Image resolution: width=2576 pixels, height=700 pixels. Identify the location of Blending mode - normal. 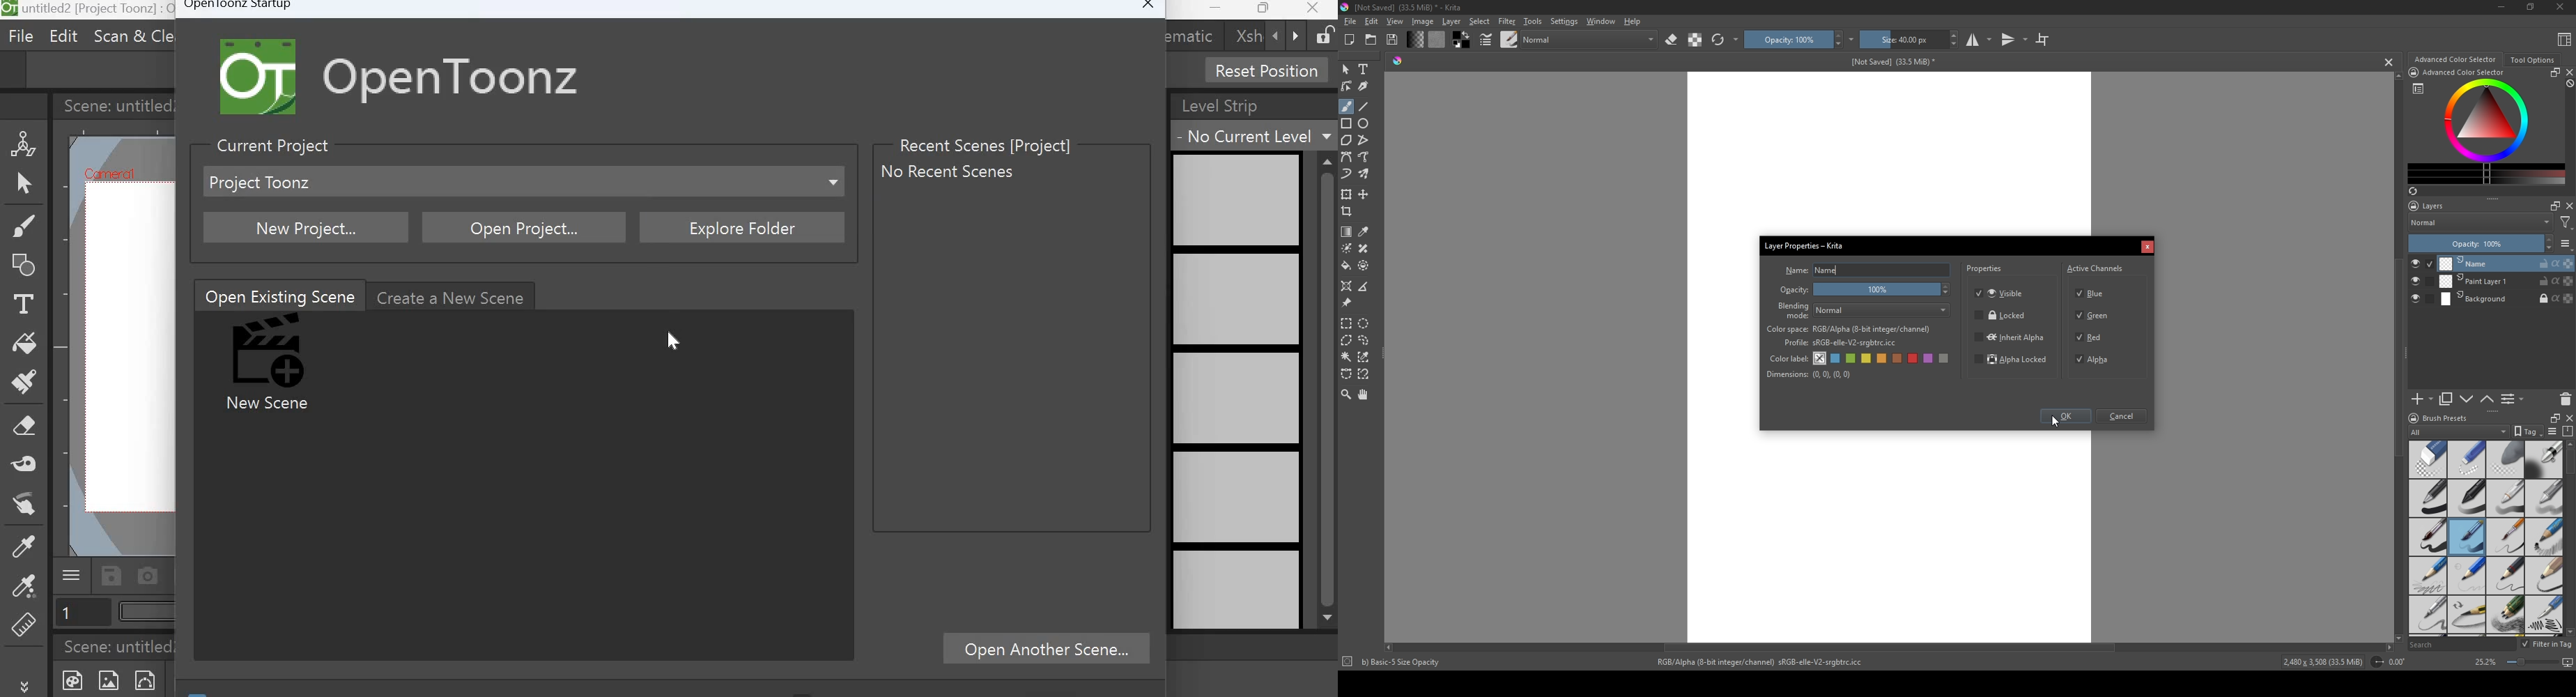
(1794, 310).